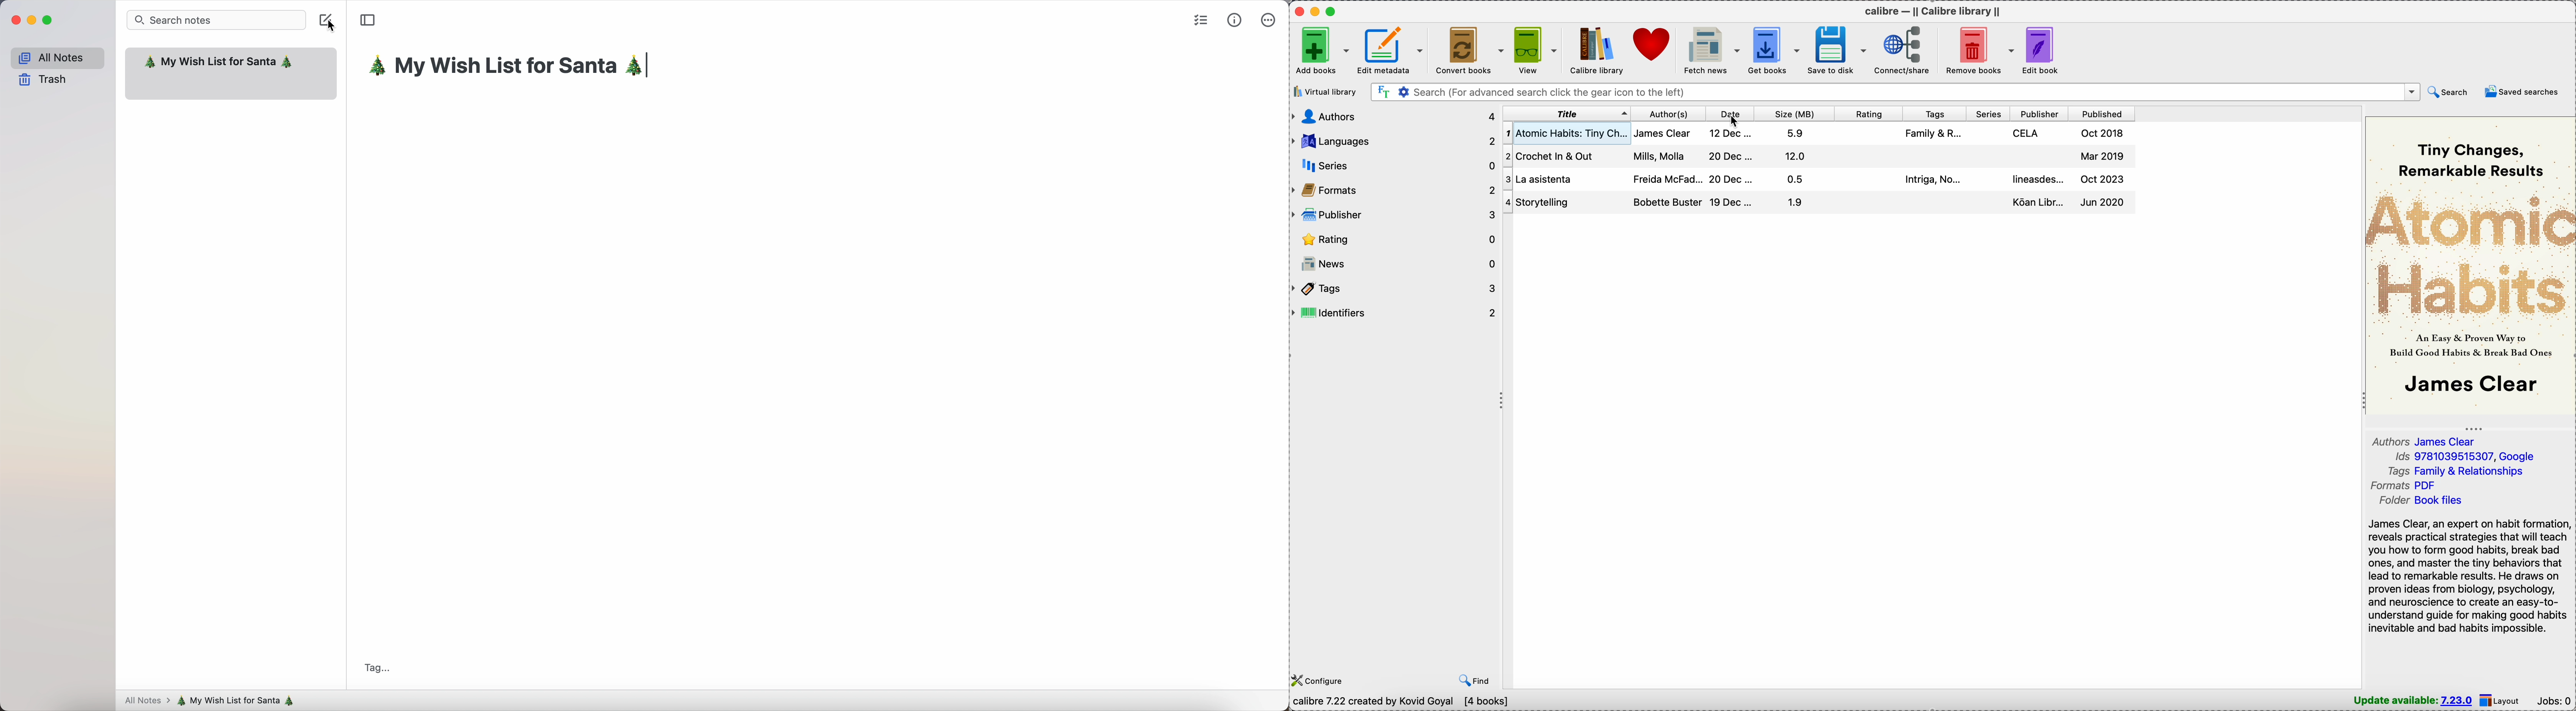 The width and height of the screenshot is (2576, 728). What do you see at coordinates (1396, 289) in the screenshot?
I see `tags` at bounding box center [1396, 289].